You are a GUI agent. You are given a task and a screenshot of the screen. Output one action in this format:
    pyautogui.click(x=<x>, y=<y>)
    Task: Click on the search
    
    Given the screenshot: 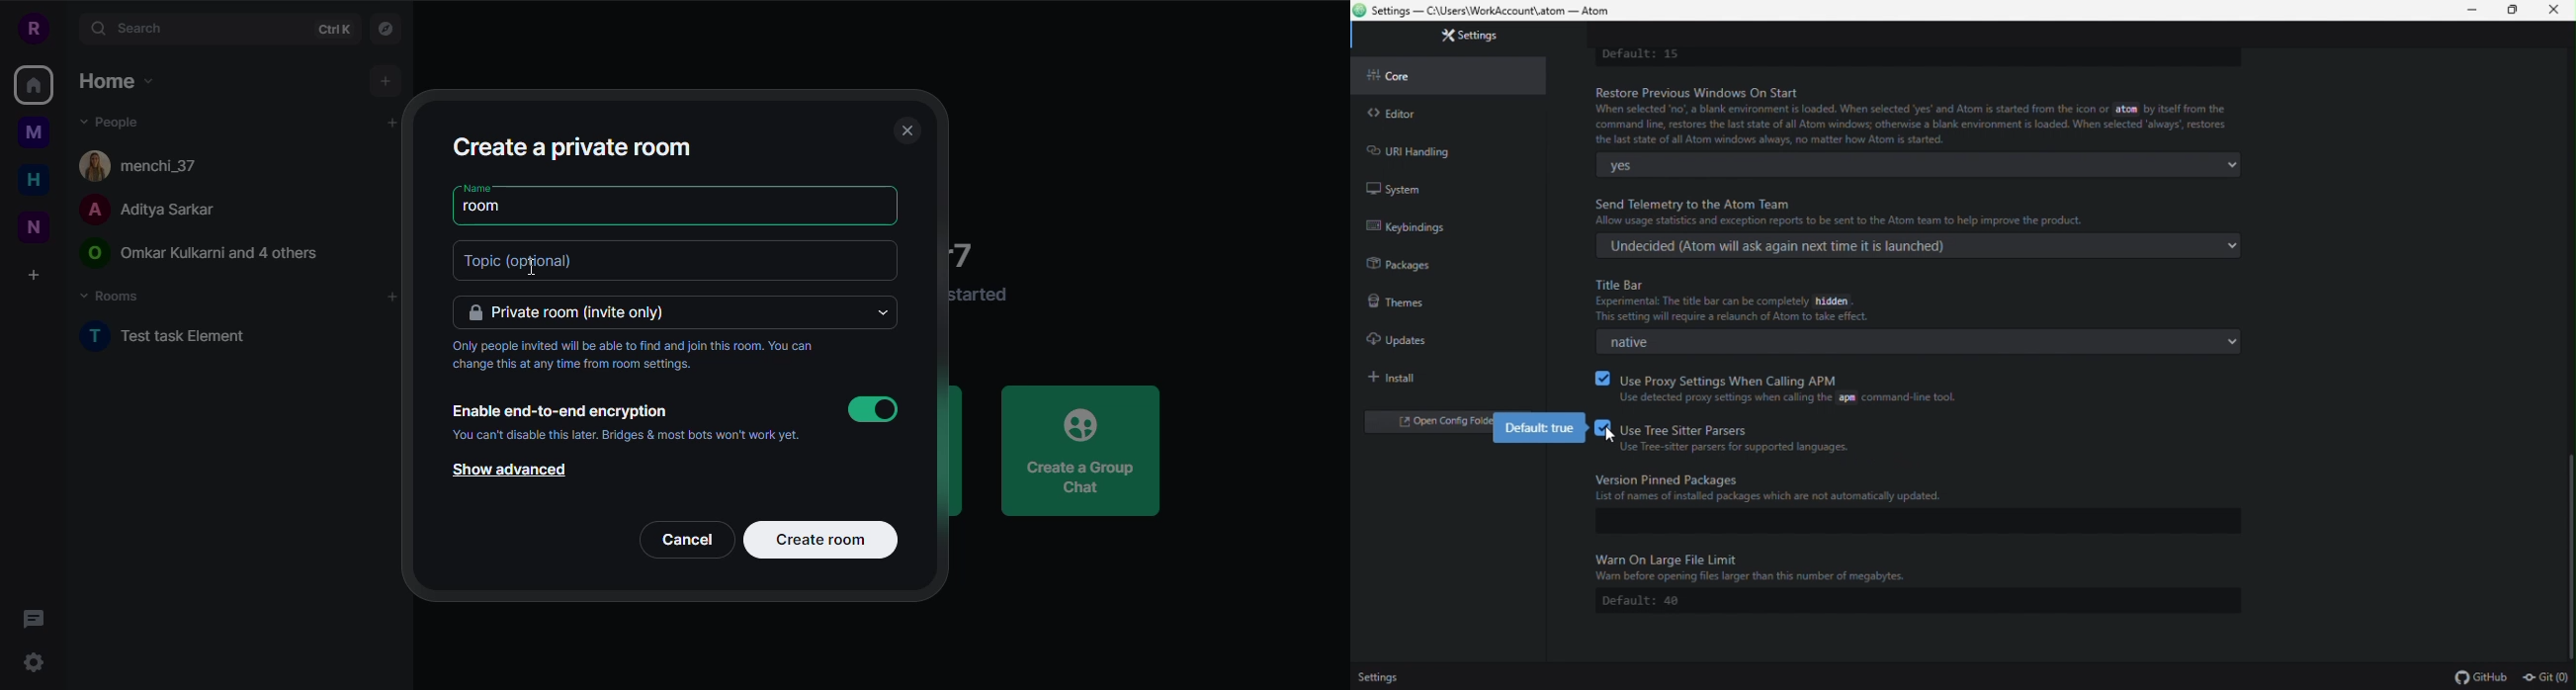 What is the action you would take?
    pyautogui.click(x=130, y=28)
    